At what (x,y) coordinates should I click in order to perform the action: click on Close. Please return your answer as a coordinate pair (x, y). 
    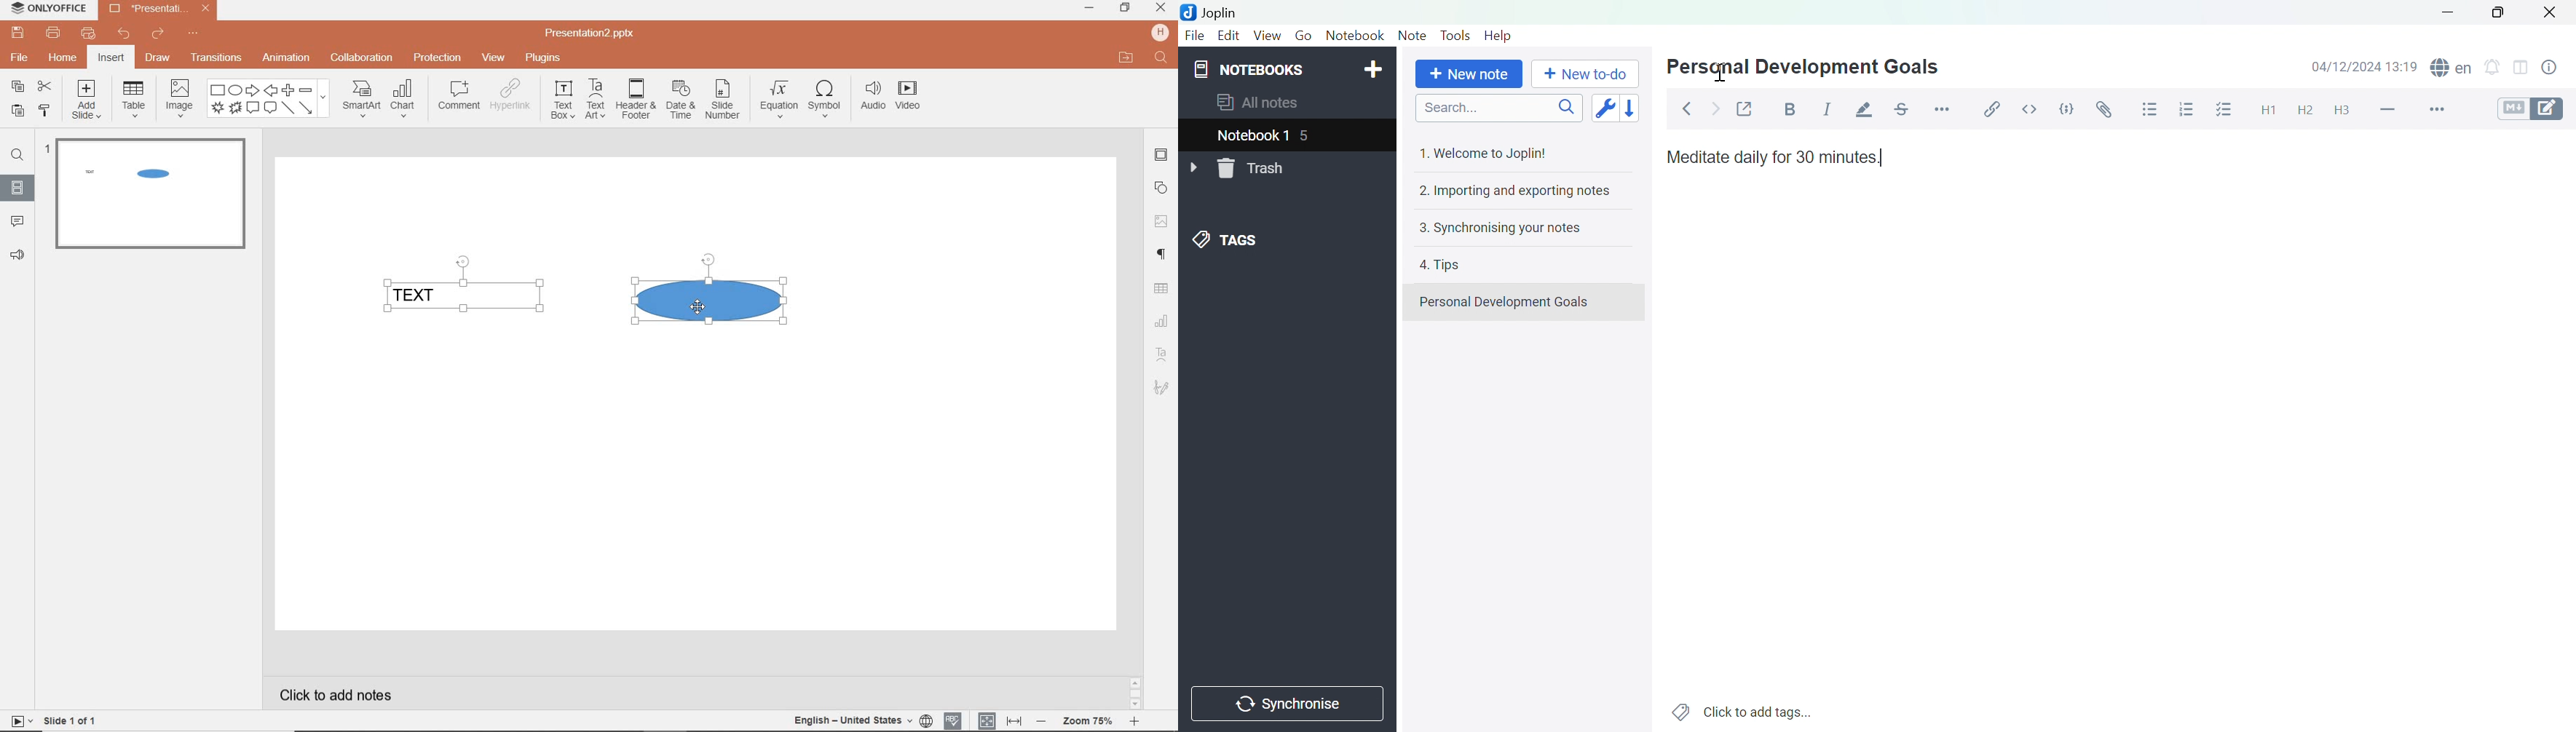
    Looking at the image, I should click on (2551, 12).